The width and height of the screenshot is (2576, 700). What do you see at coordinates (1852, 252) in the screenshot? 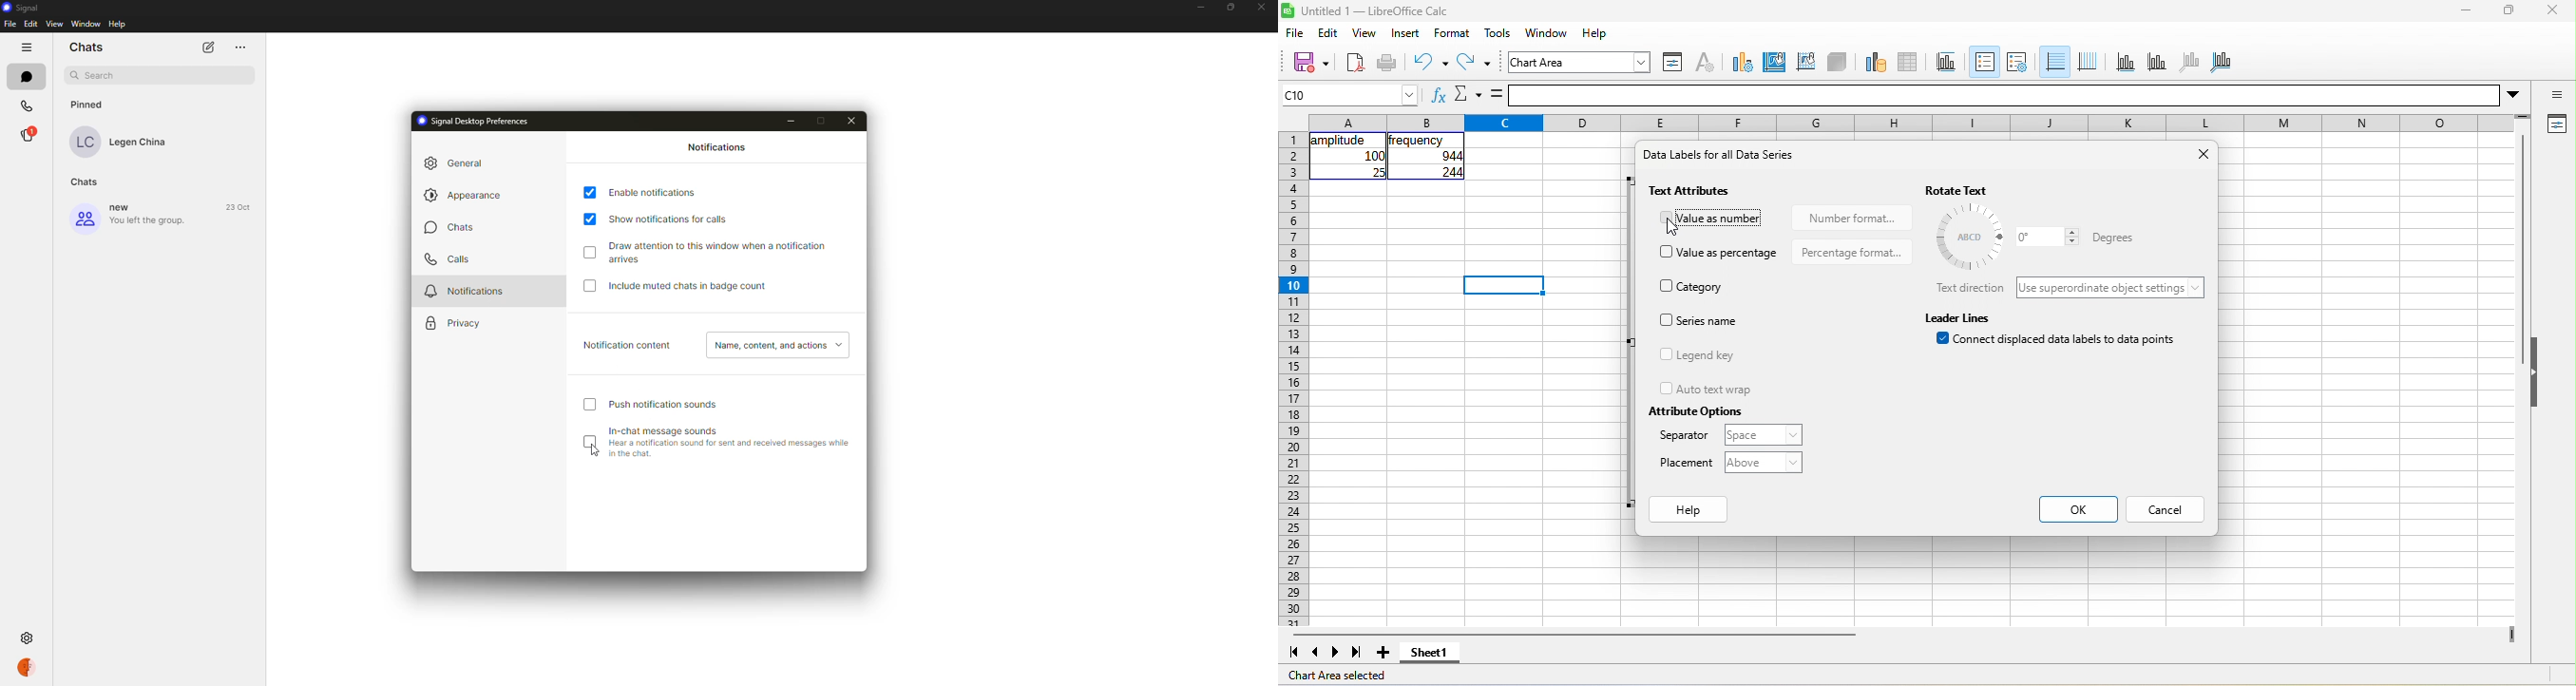
I see `percentage format` at bounding box center [1852, 252].